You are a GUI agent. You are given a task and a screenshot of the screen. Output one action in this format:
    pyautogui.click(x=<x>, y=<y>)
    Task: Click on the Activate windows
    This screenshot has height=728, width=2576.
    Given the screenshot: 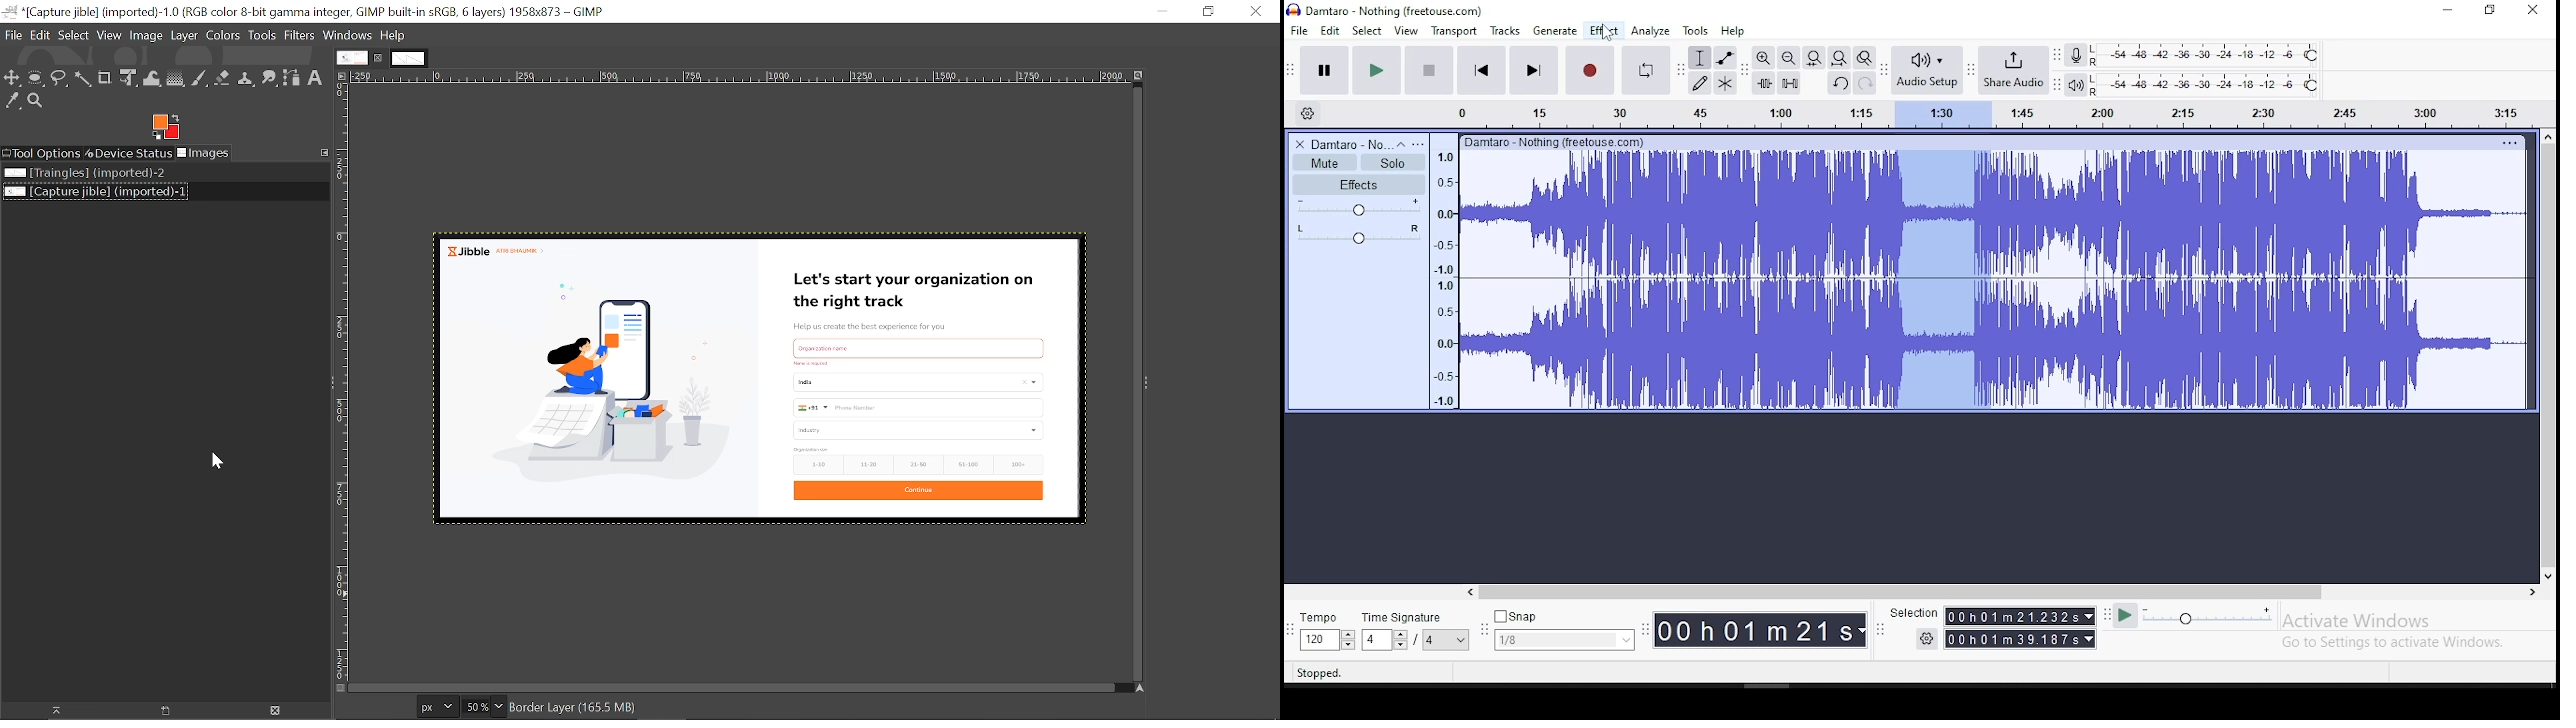 What is the action you would take?
    pyautogui.click(x=2354, y=621)
    